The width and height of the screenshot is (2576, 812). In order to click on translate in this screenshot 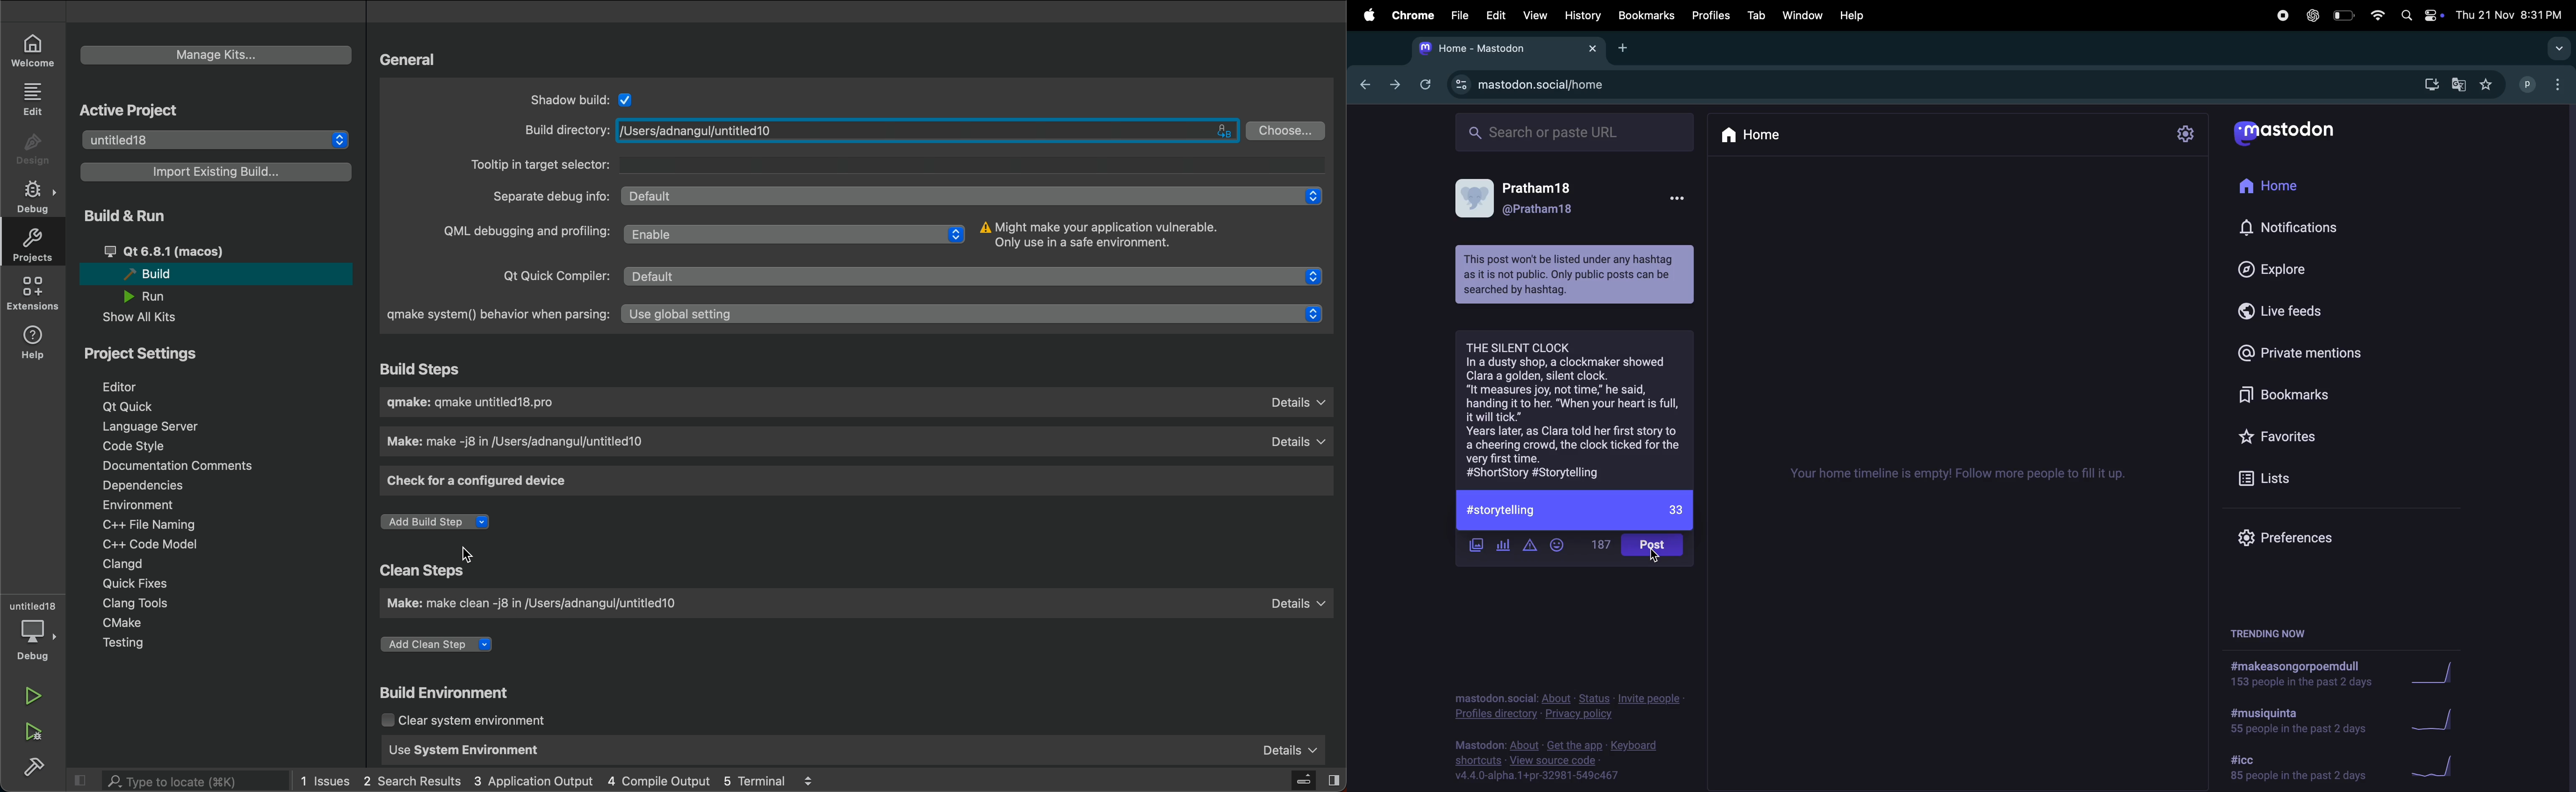, I will do `click(2459, 85)`.